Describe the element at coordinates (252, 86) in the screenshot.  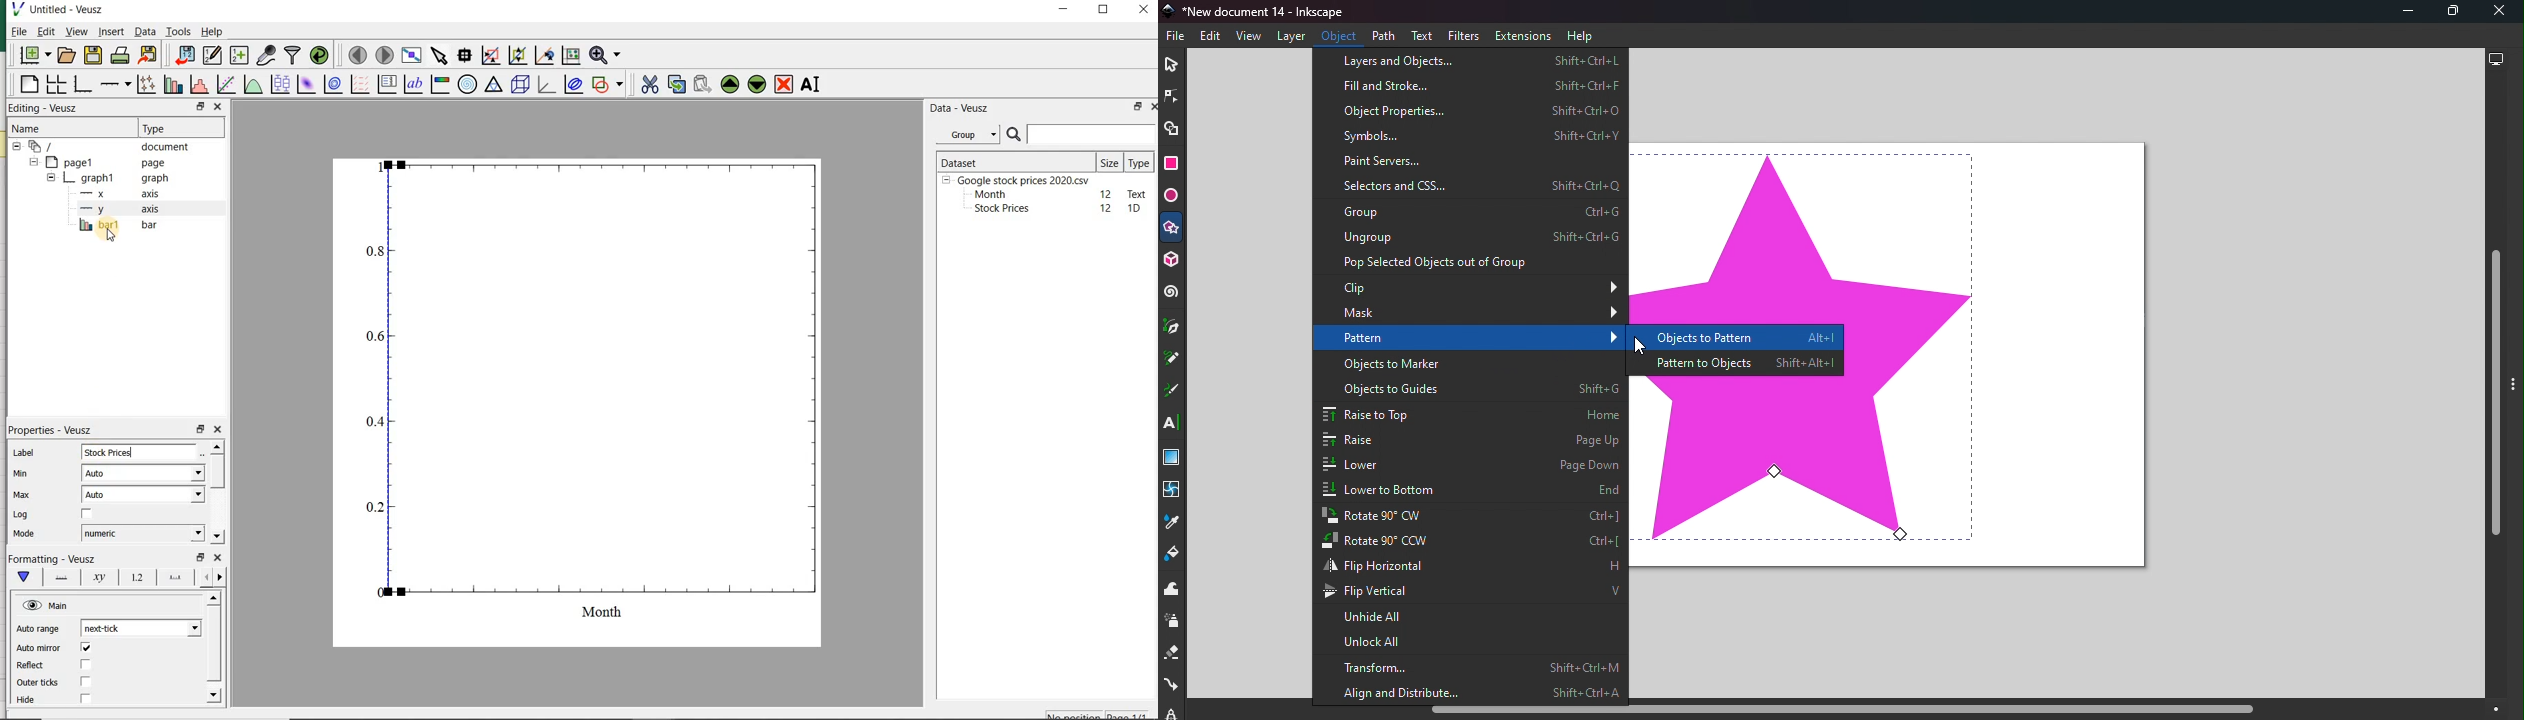
I see `plot a function` at that location.